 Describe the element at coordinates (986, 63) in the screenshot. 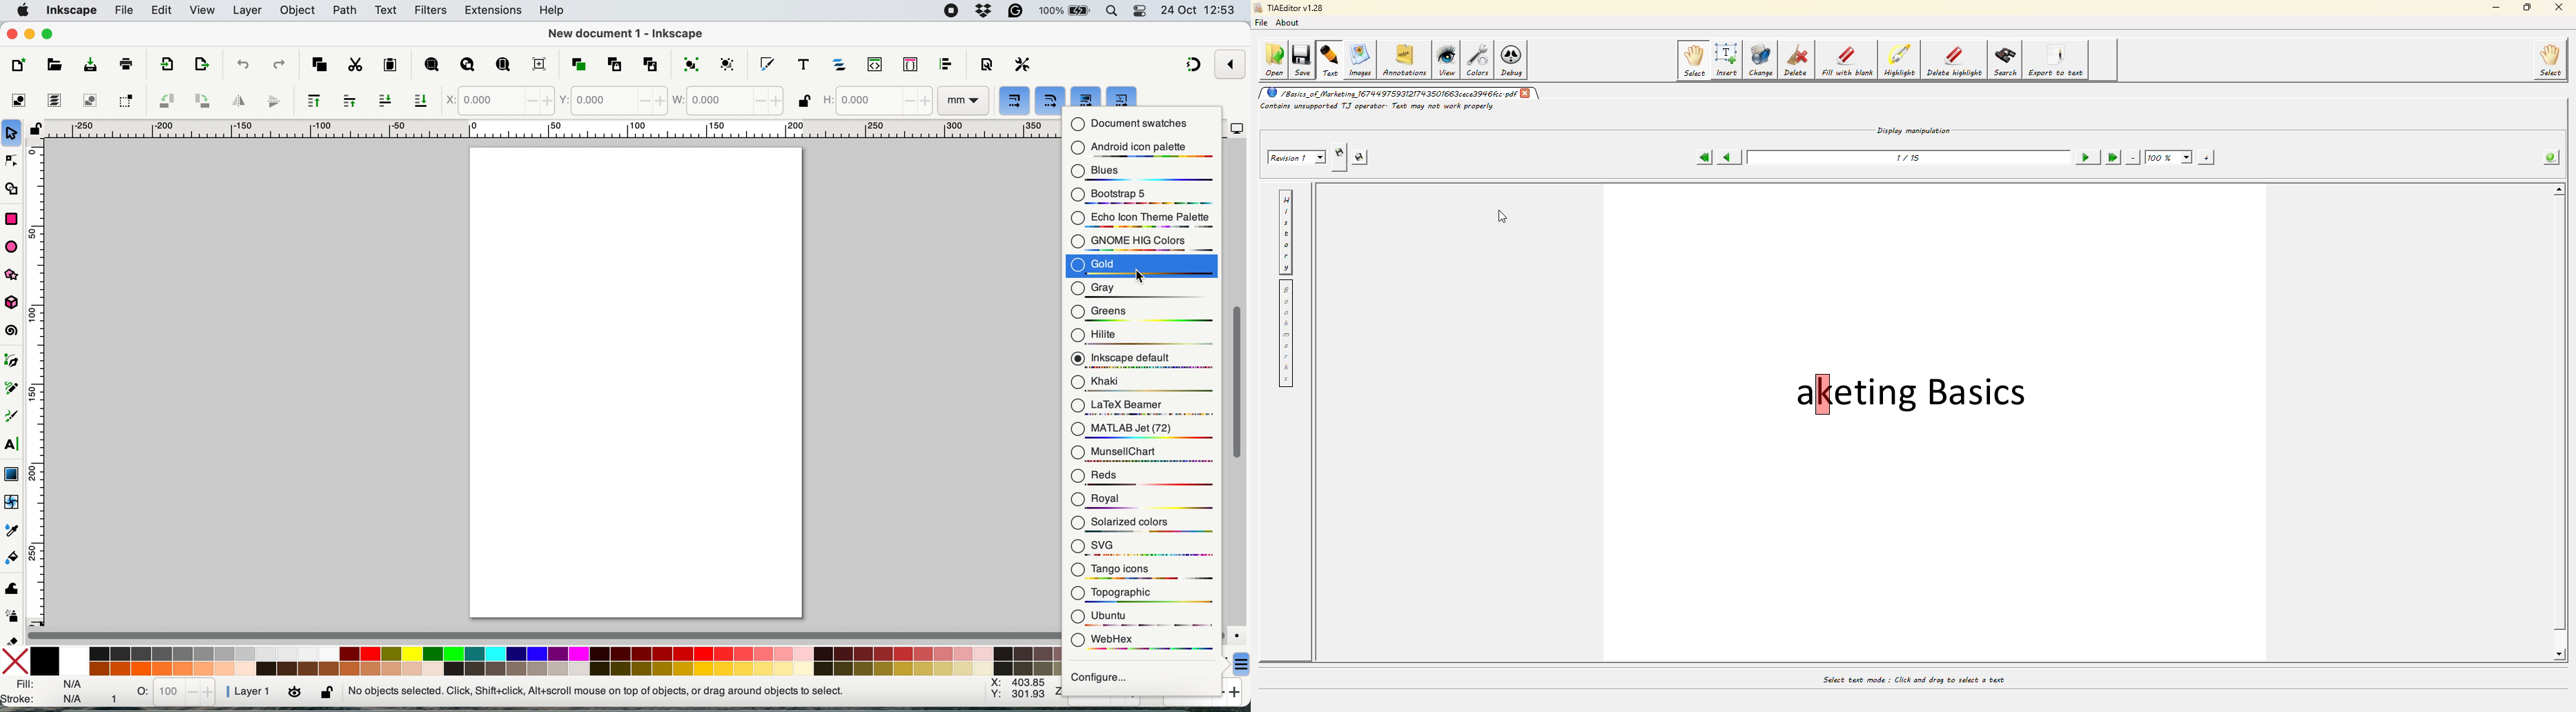

I see `document properties` at that location.